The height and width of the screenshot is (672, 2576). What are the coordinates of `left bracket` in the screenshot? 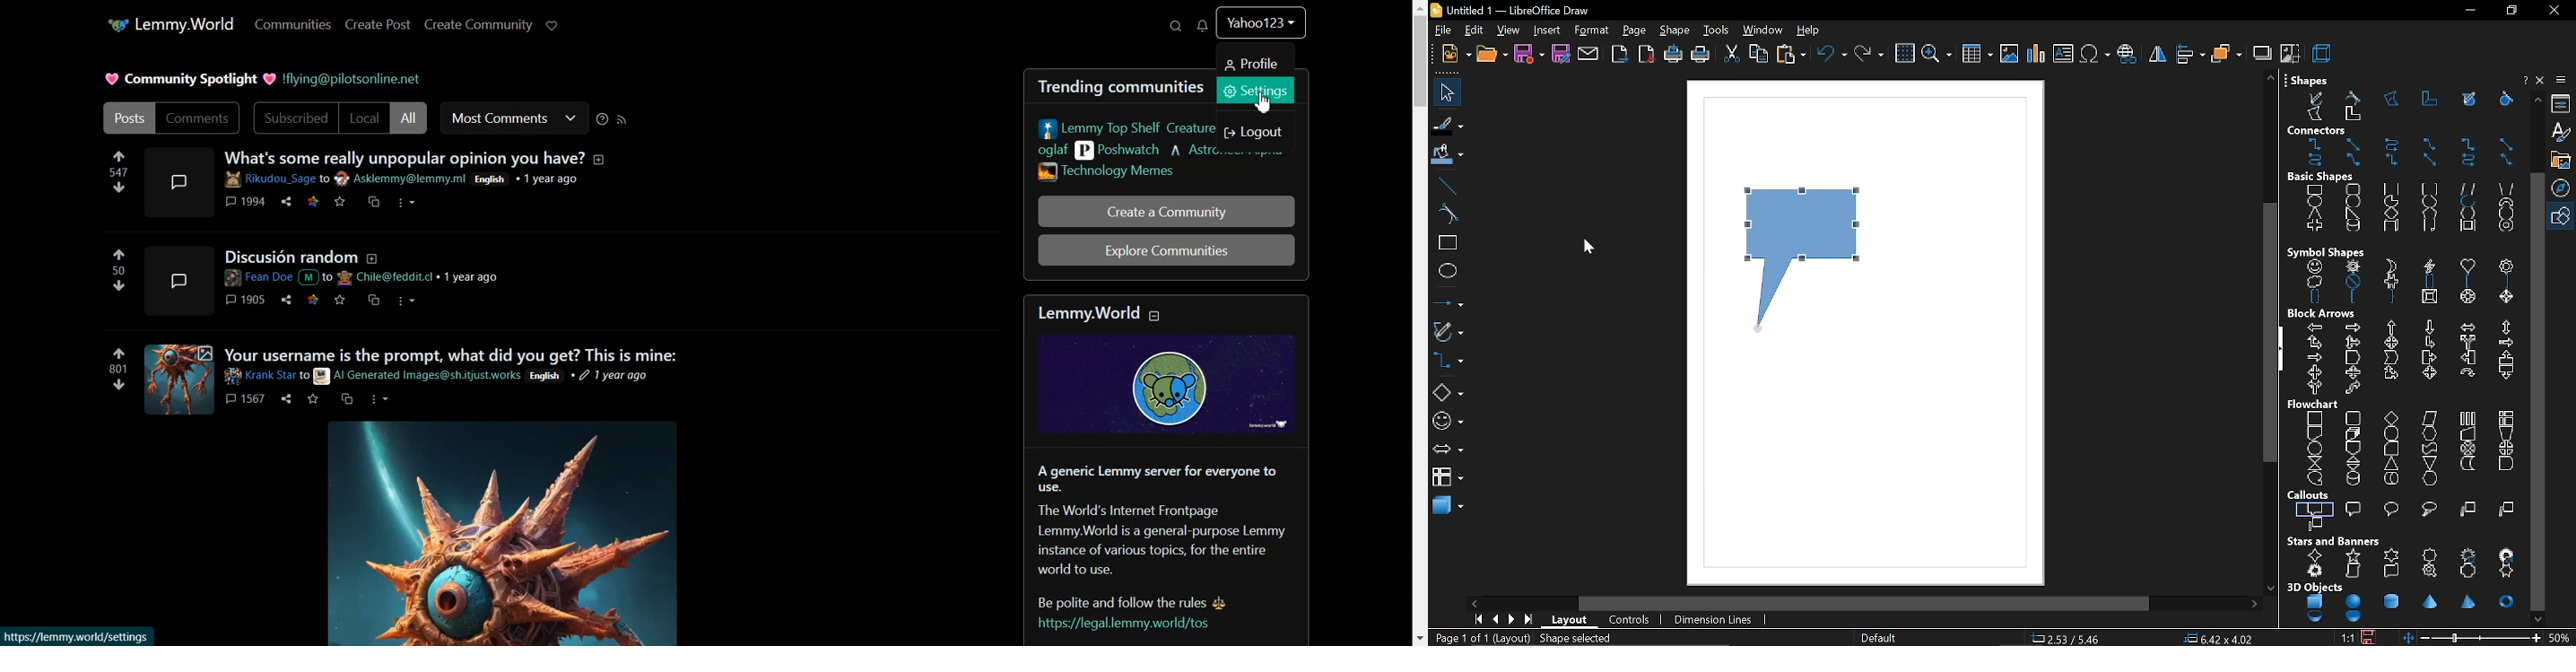 It's located at (2467, 283).